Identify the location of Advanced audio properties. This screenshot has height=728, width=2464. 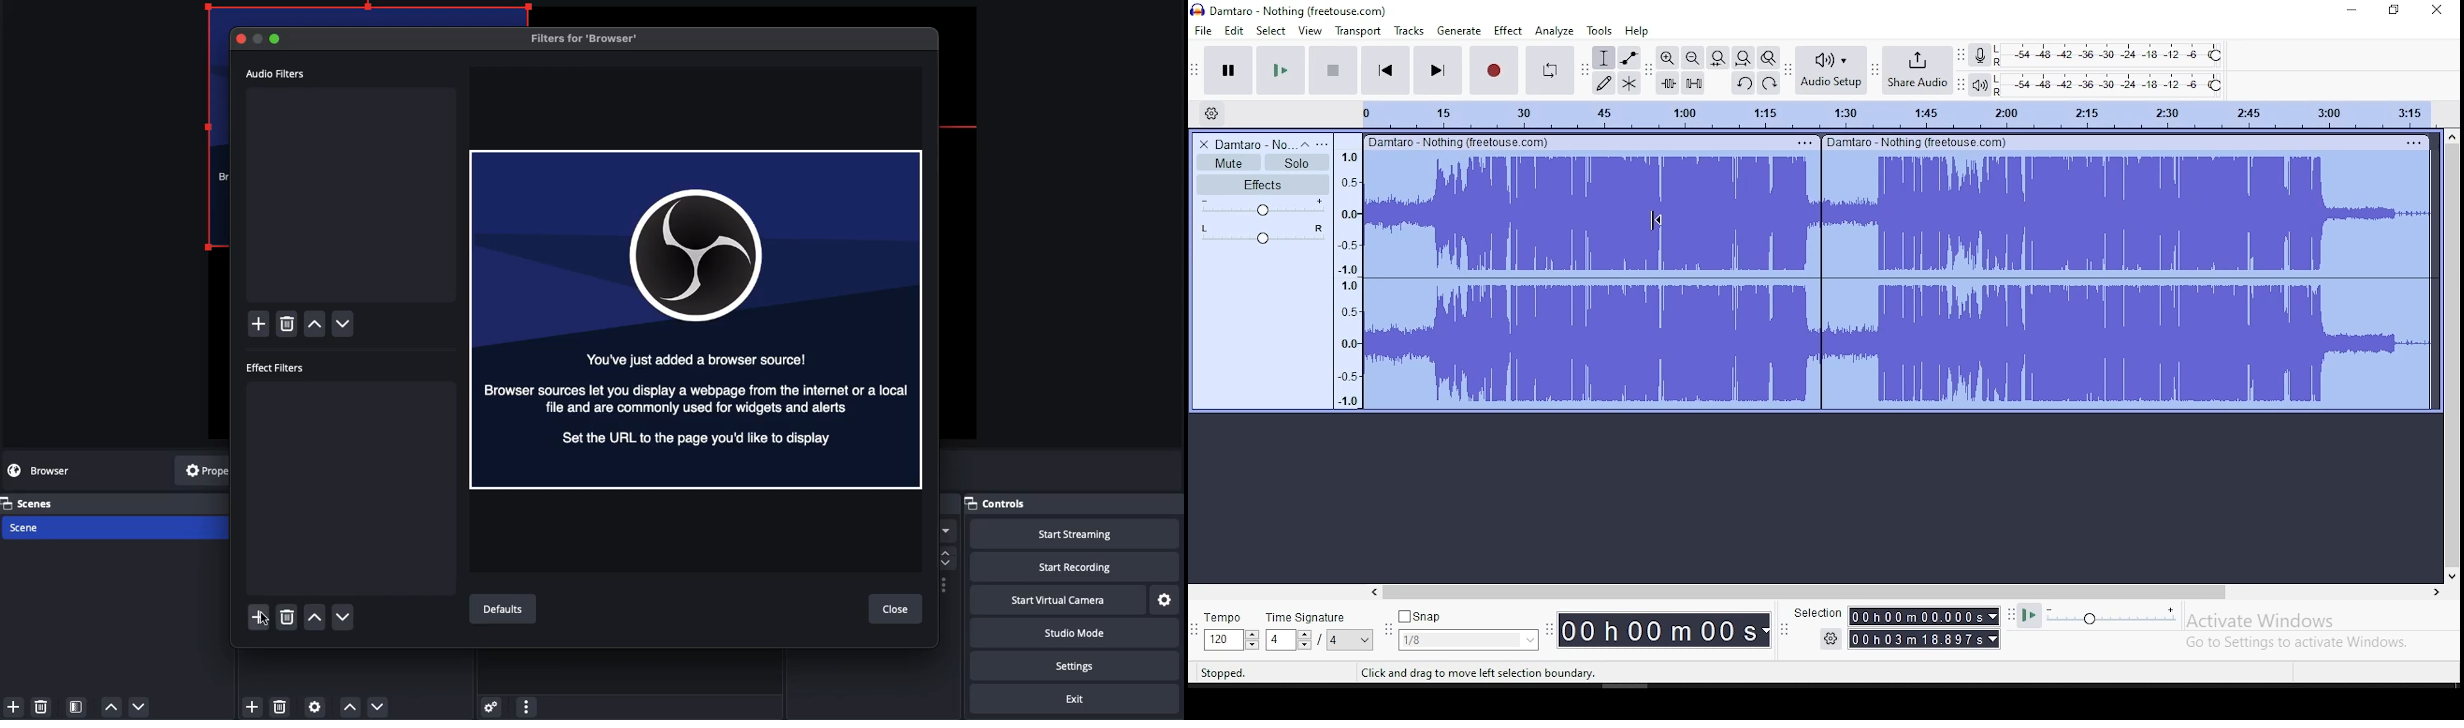
(493, 708).